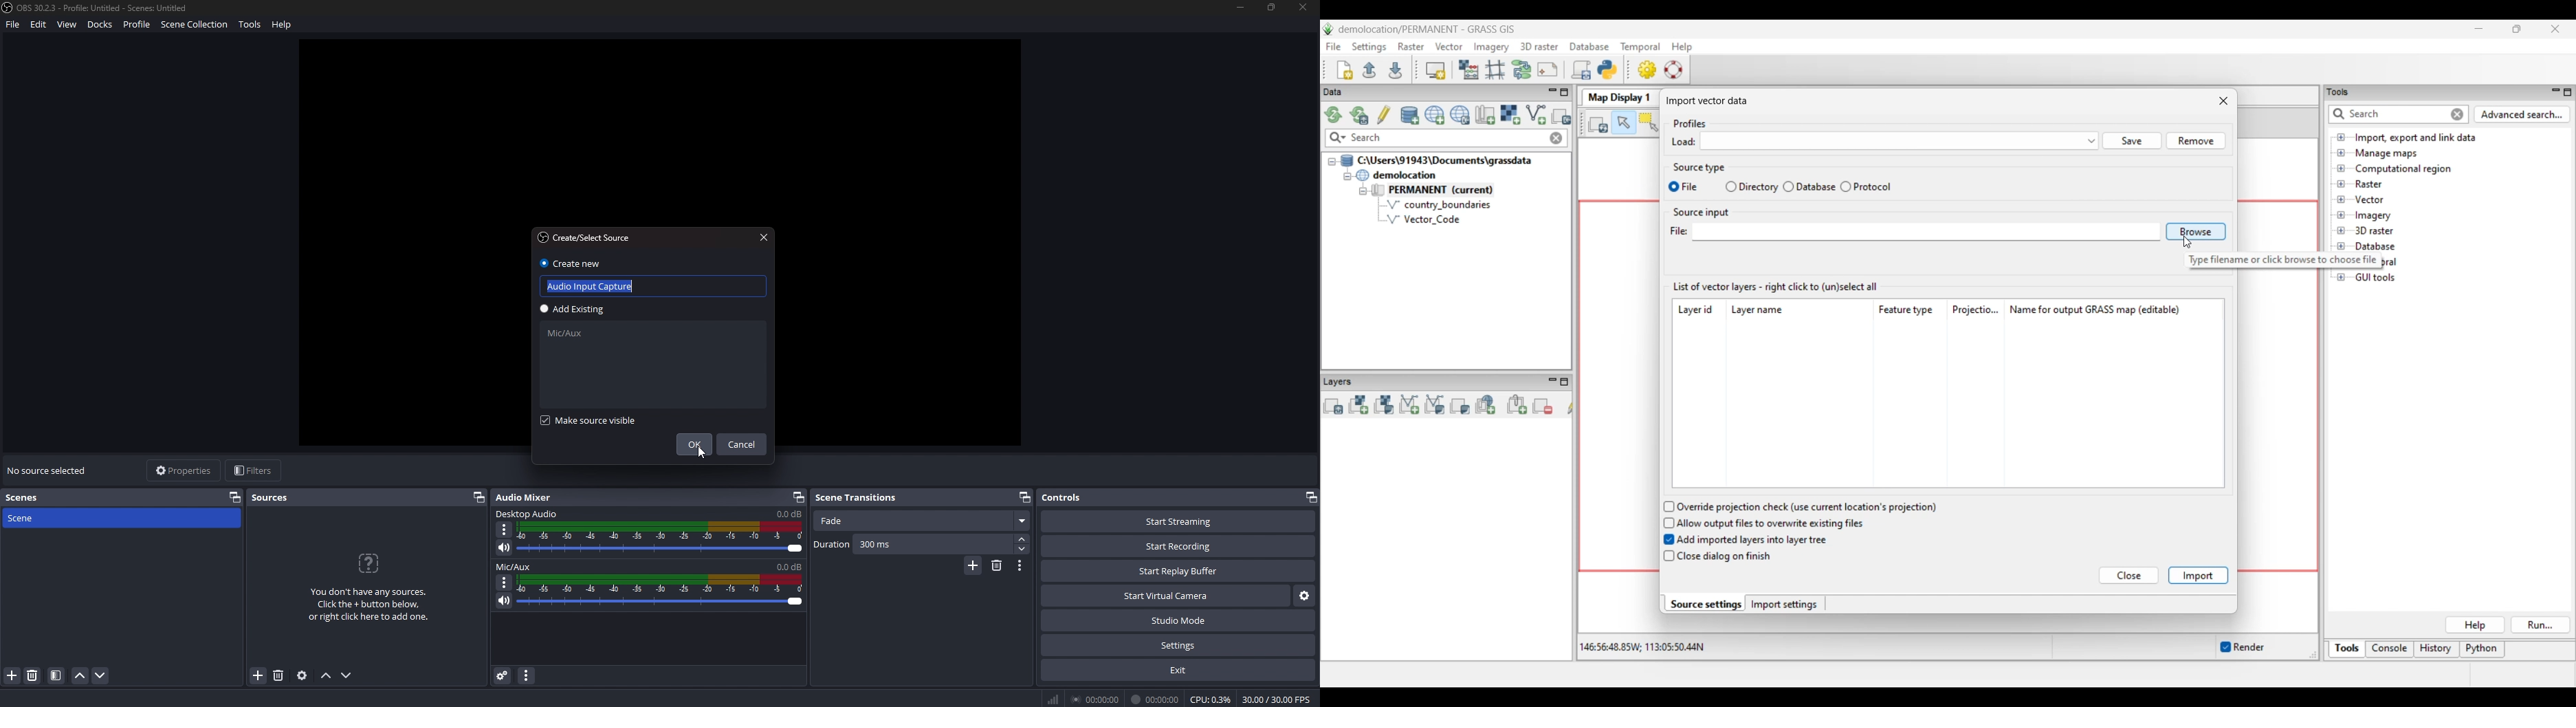 The width and height of the screenshot is (2576, 728). What do you see at coordinates (592, 420) in the screenshot?
I see `make source visible` at bounding box center [592, 420].